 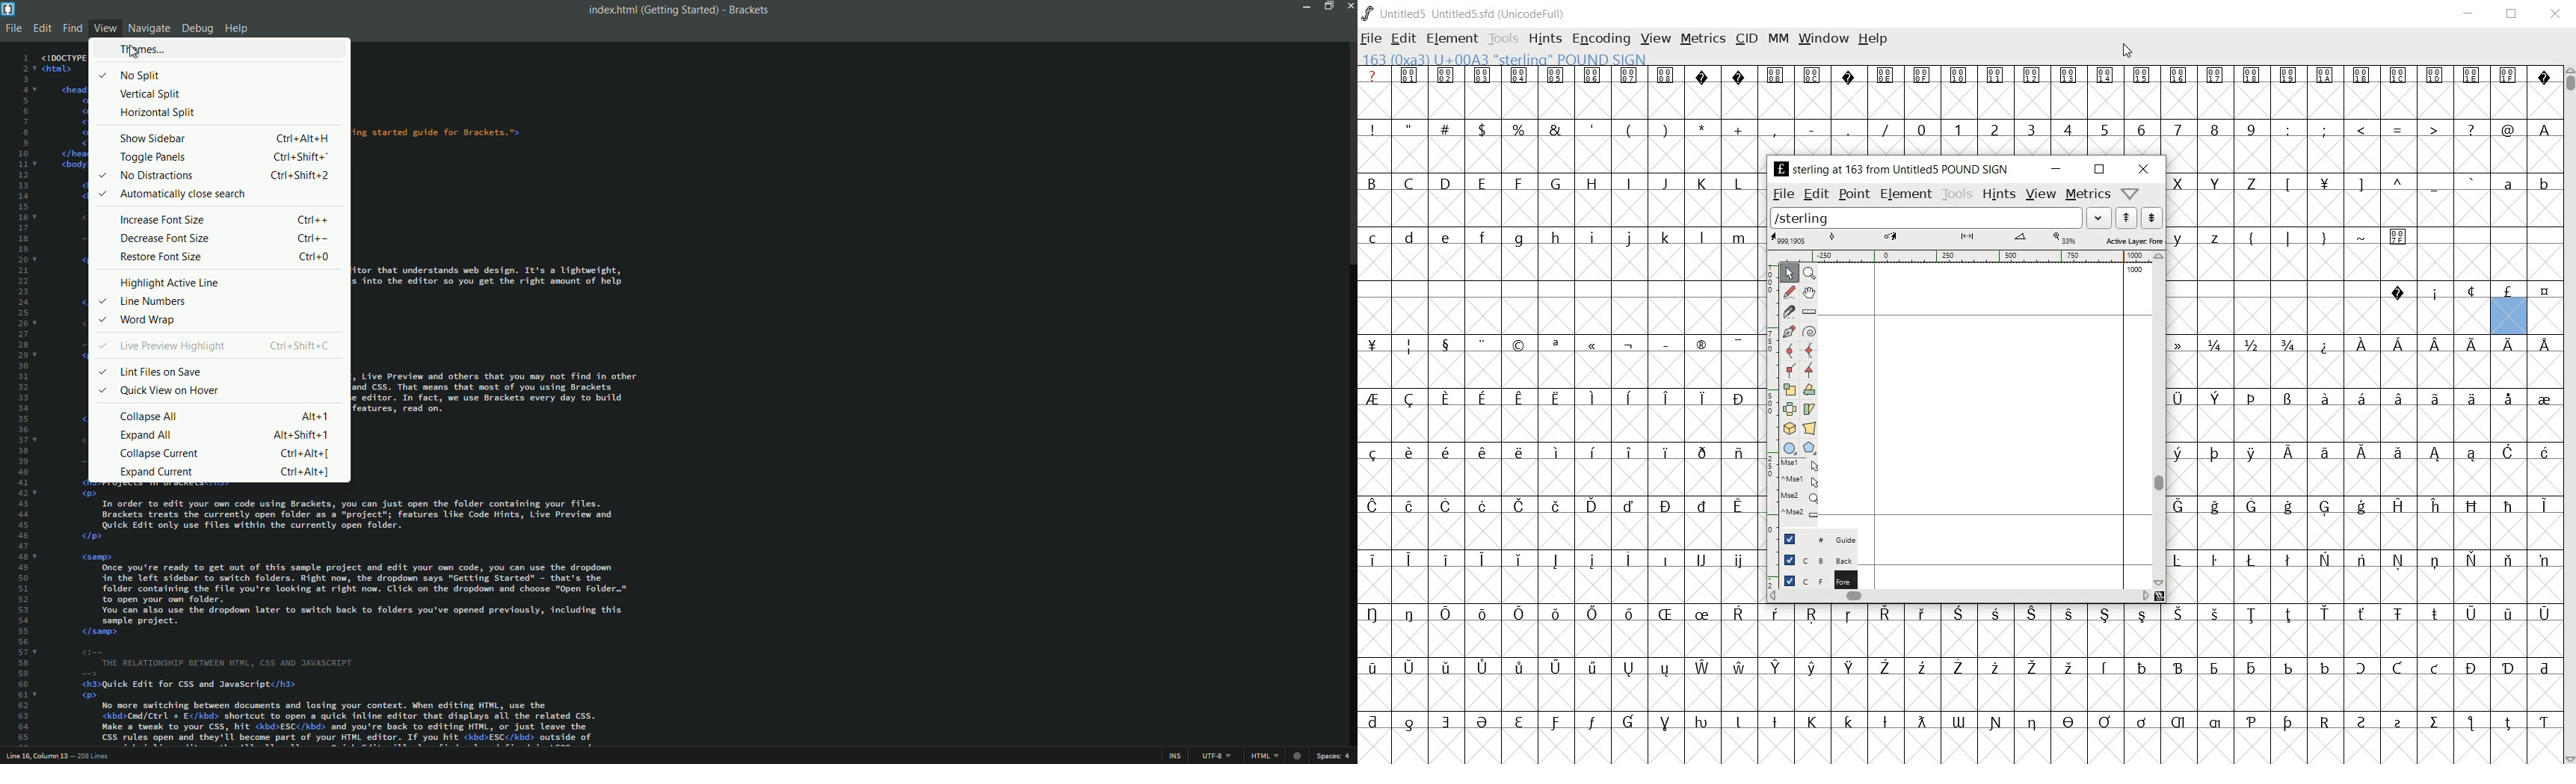 What do you see at coordinates (1999, 193) in the screenshot?
I see `hints` at bounding box center [1999, 193].